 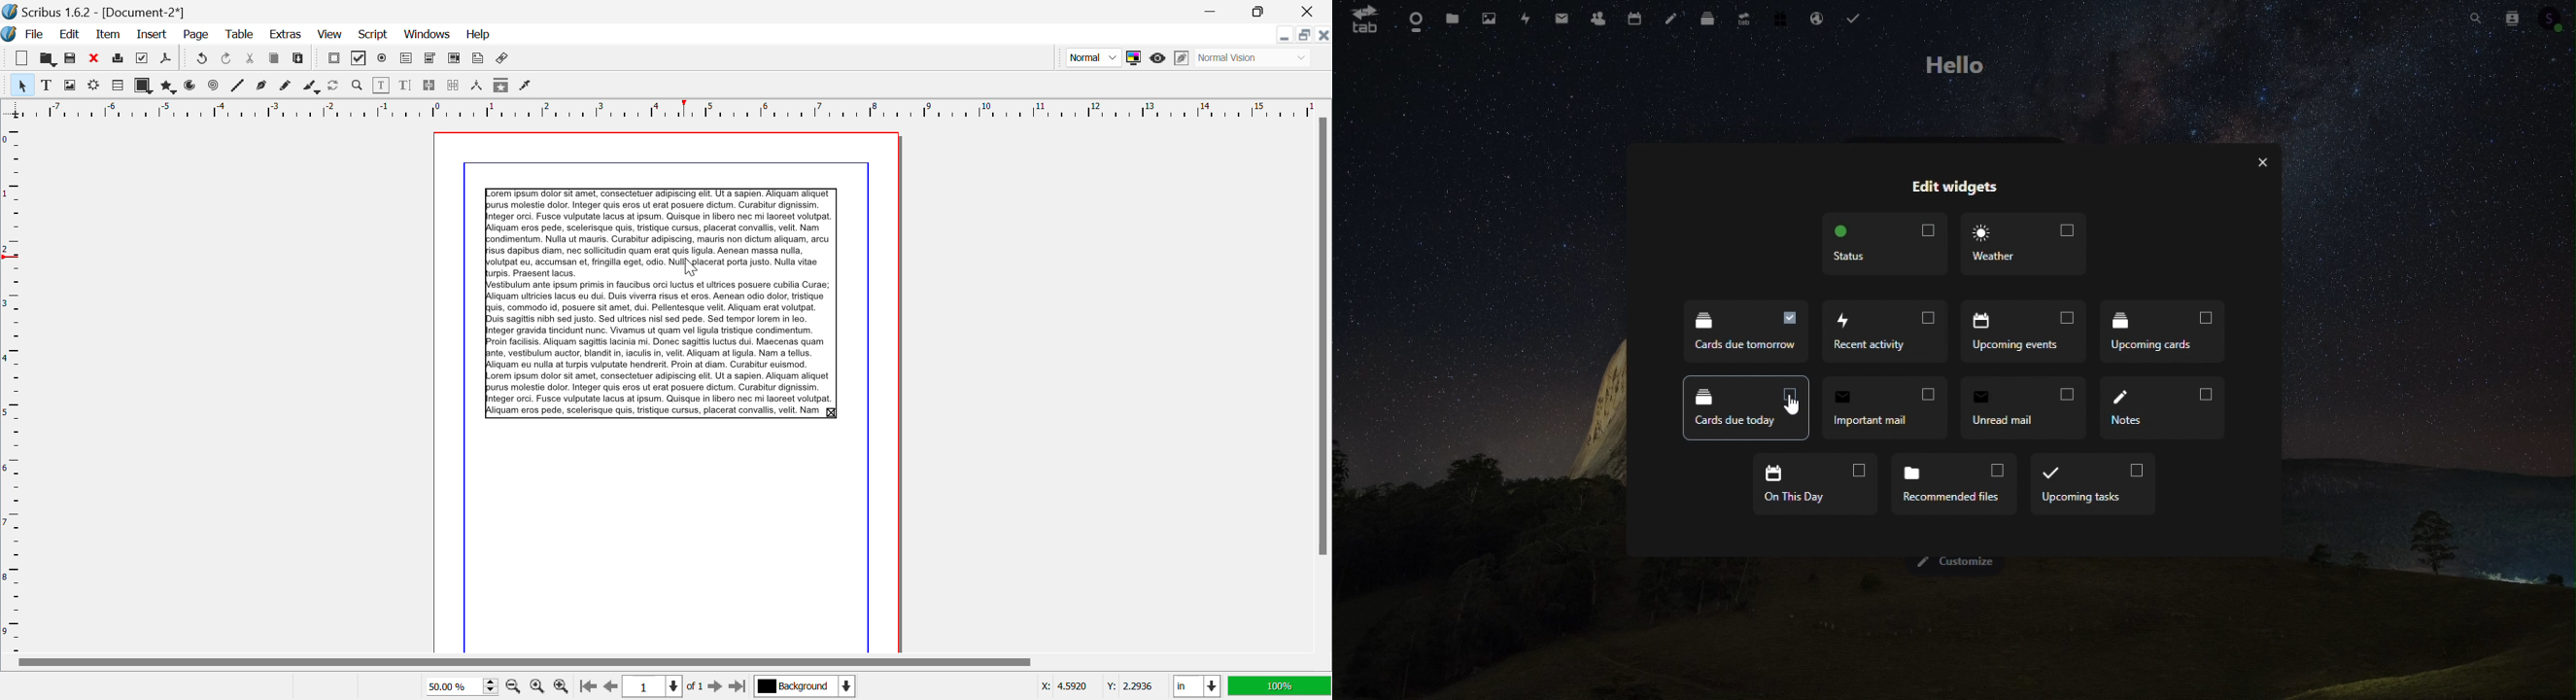 What do you see at coordinates (329, 35) in the screenshot?
I see `View` at bounding box center [329, 35].